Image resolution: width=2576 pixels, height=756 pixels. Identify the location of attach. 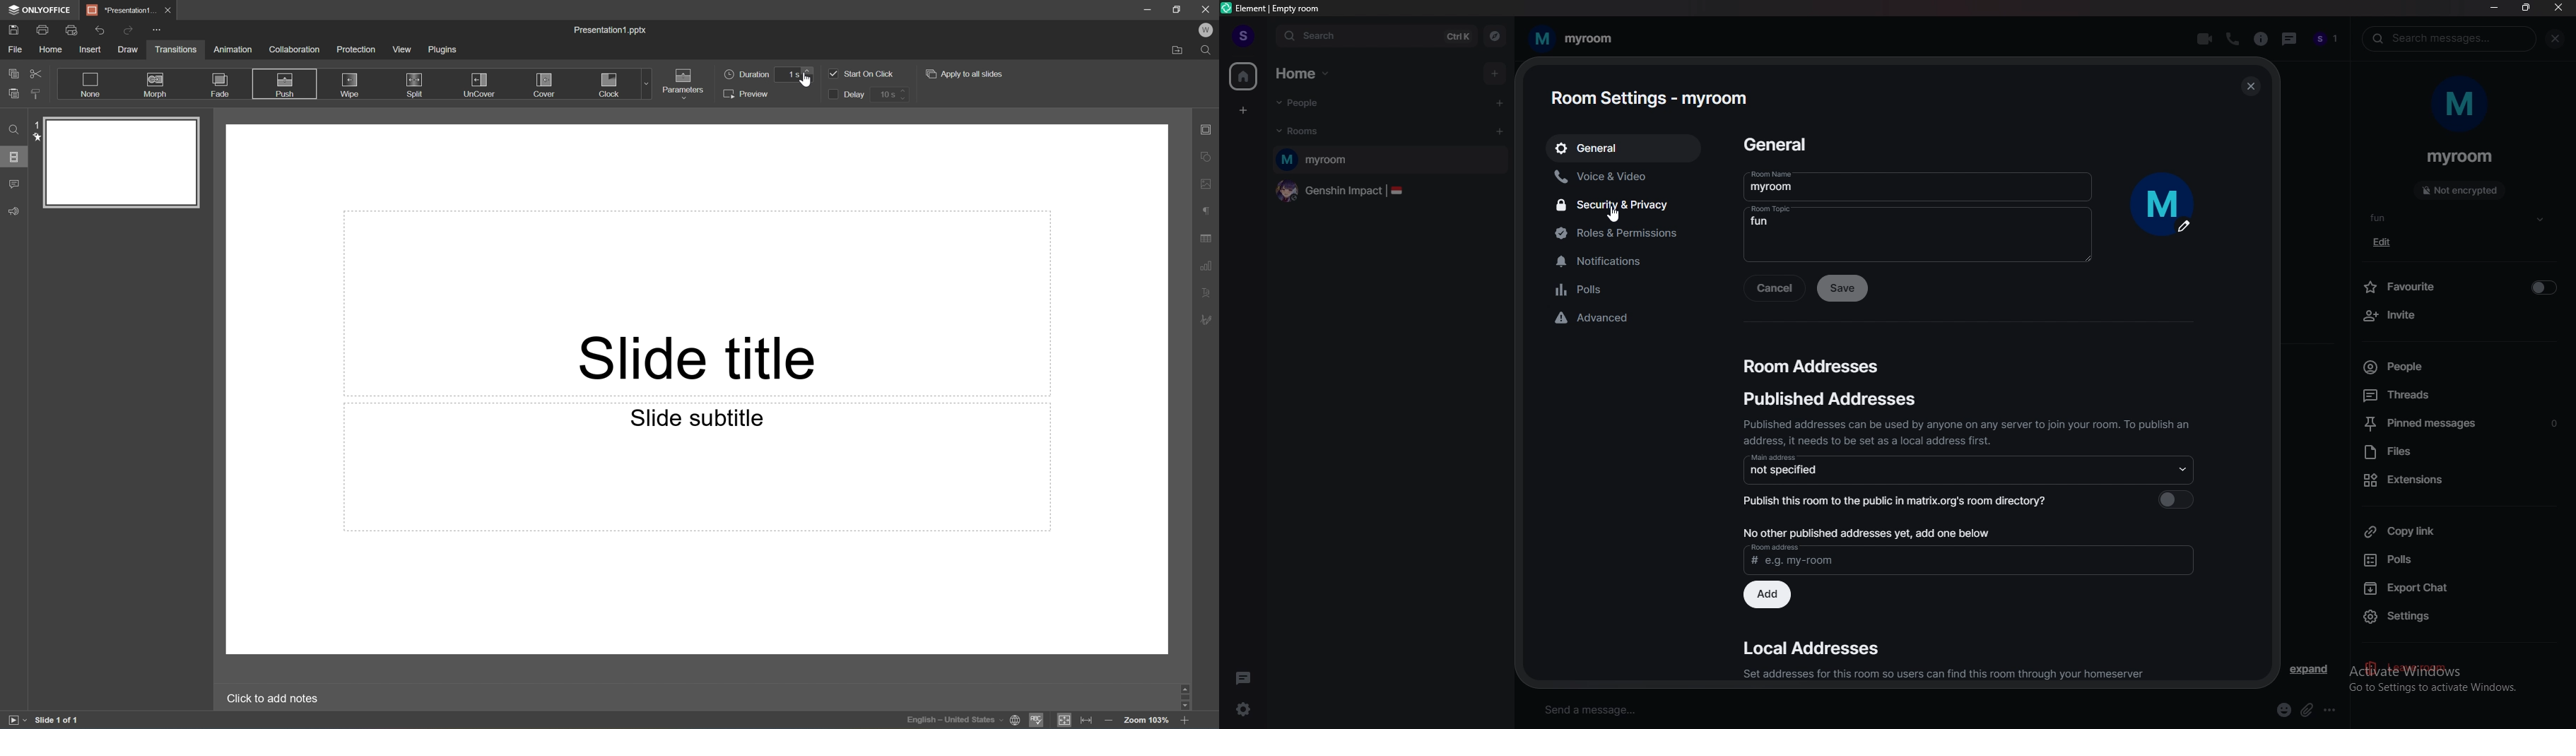
(2307, 710).